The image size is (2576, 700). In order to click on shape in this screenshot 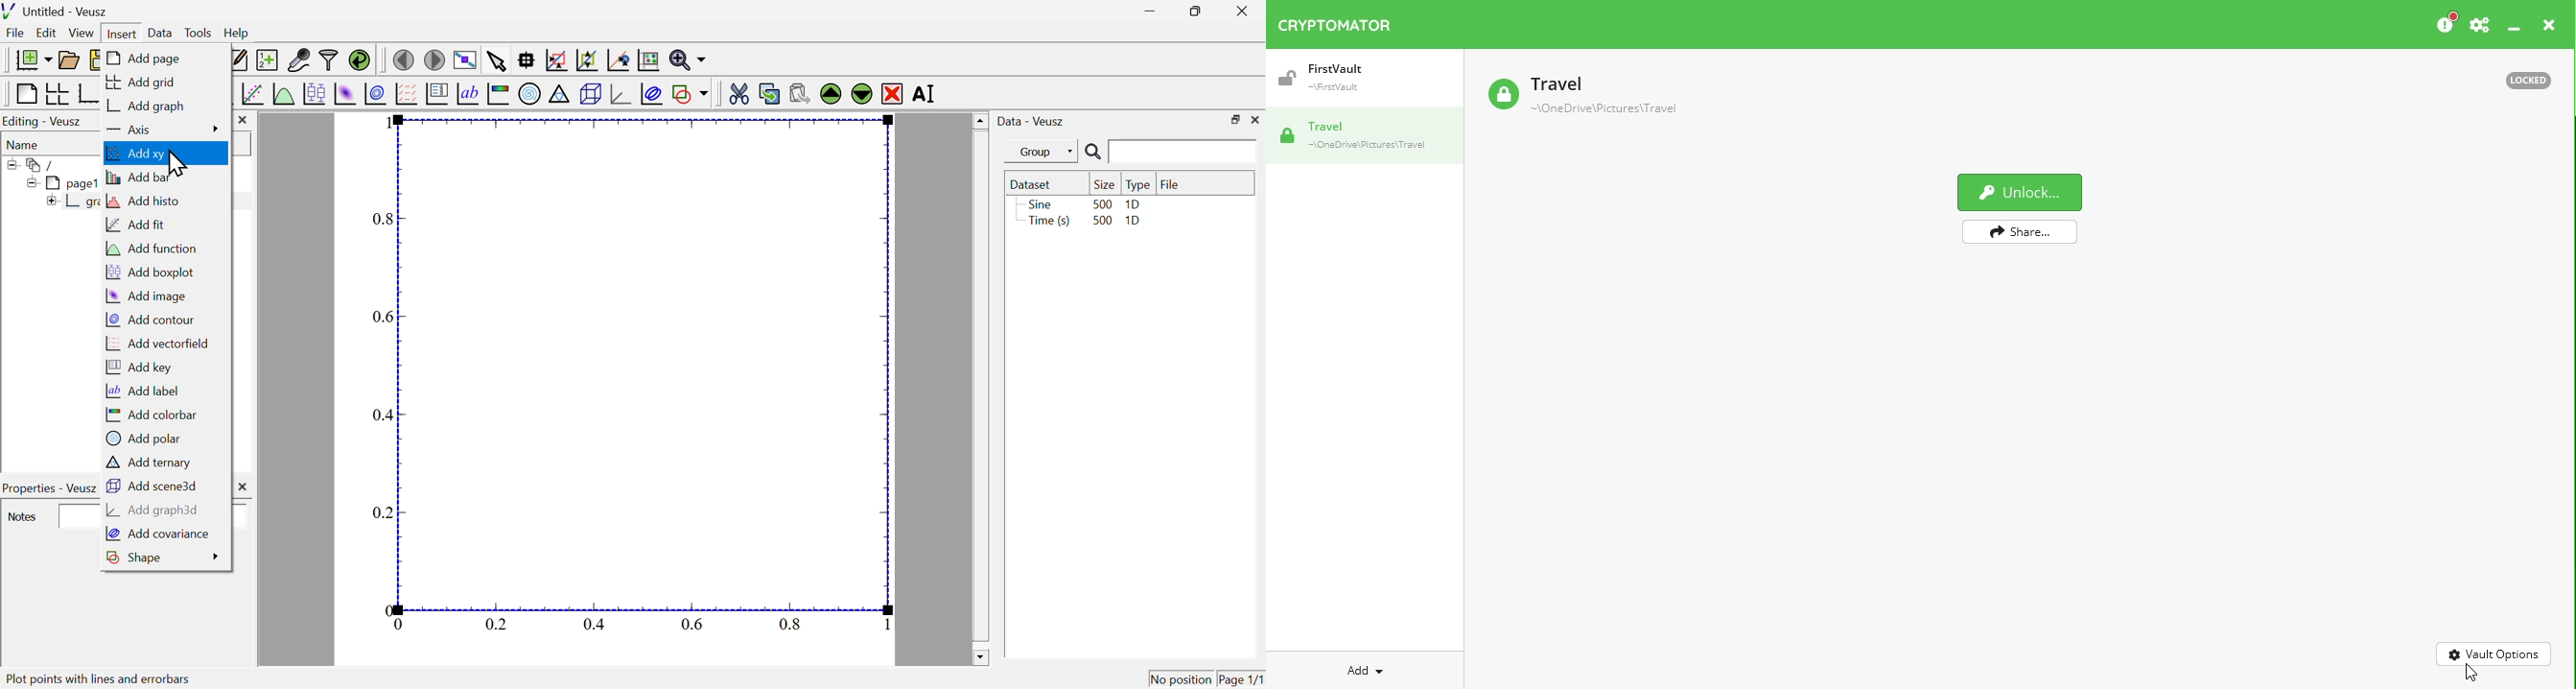, I will do `click(164, 558)`.